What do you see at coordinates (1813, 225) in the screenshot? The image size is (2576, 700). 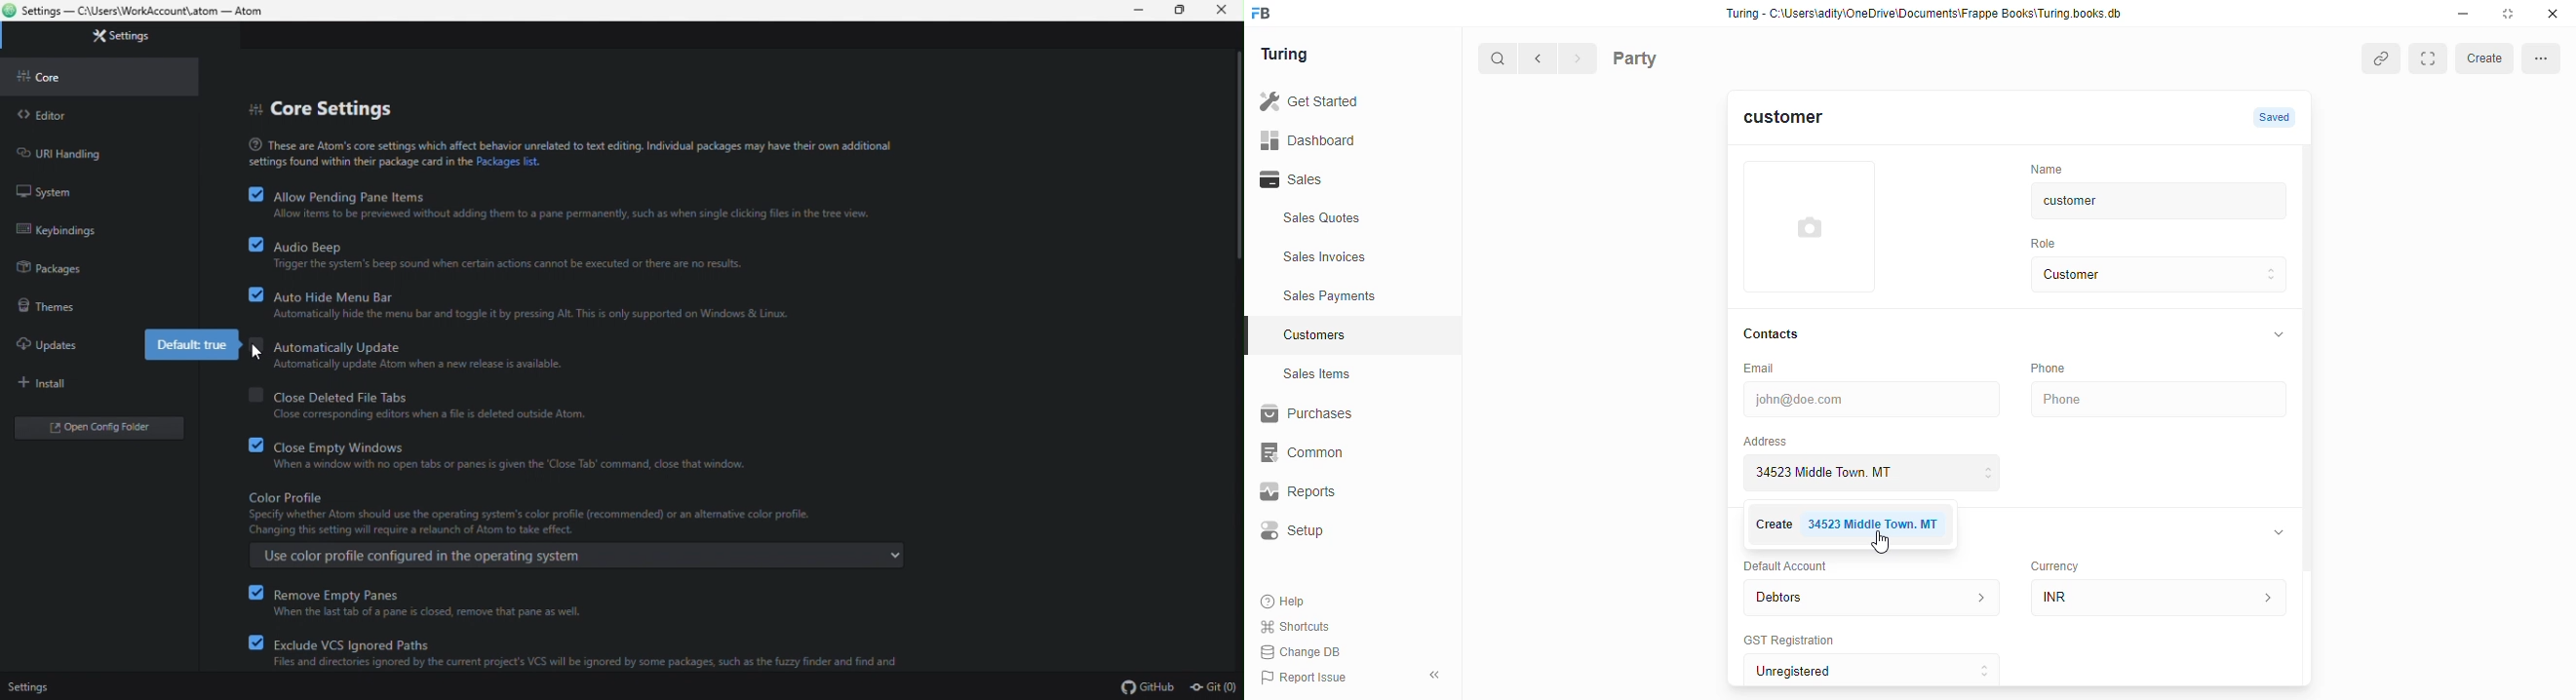 I see `add profile photo` at bounding box center [1813, 225].